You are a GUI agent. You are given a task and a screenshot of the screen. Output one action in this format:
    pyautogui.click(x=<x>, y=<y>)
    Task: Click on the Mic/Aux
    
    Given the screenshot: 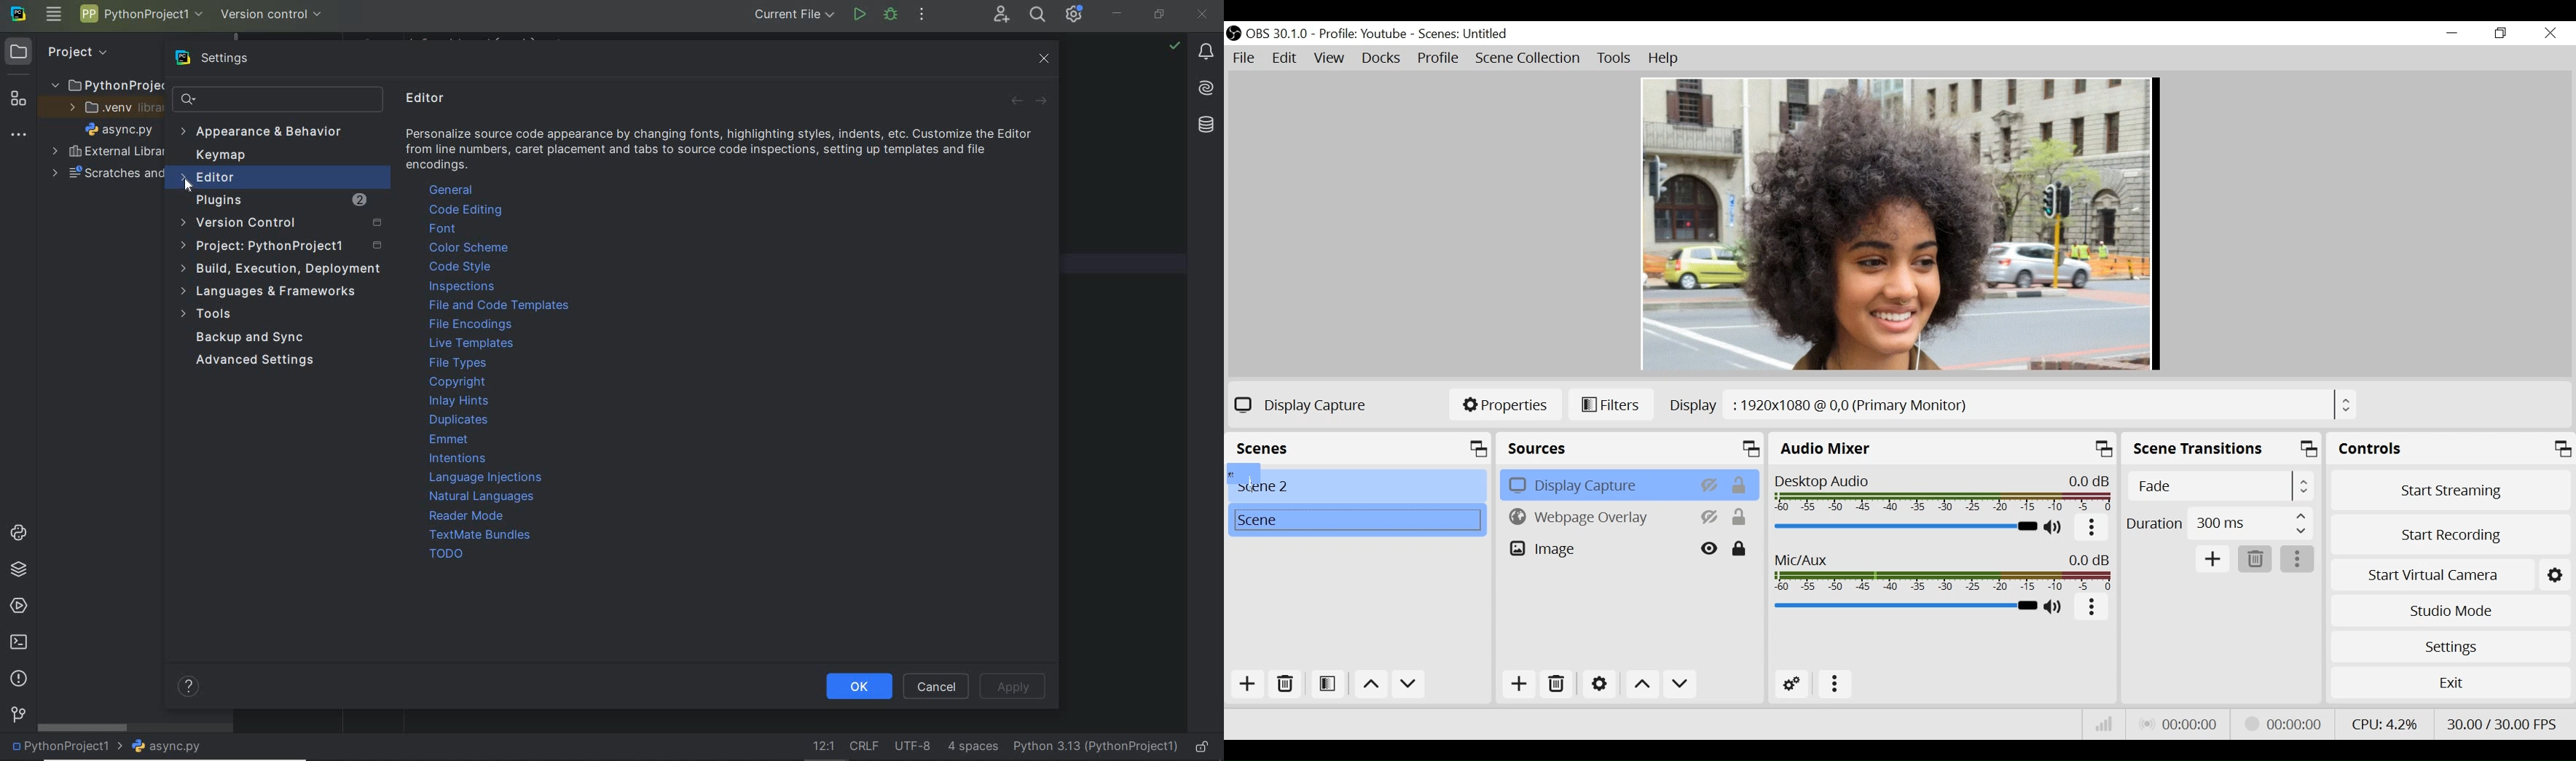 What is the action you would take?
    pyautogui.click(x=1903, y=606)
    